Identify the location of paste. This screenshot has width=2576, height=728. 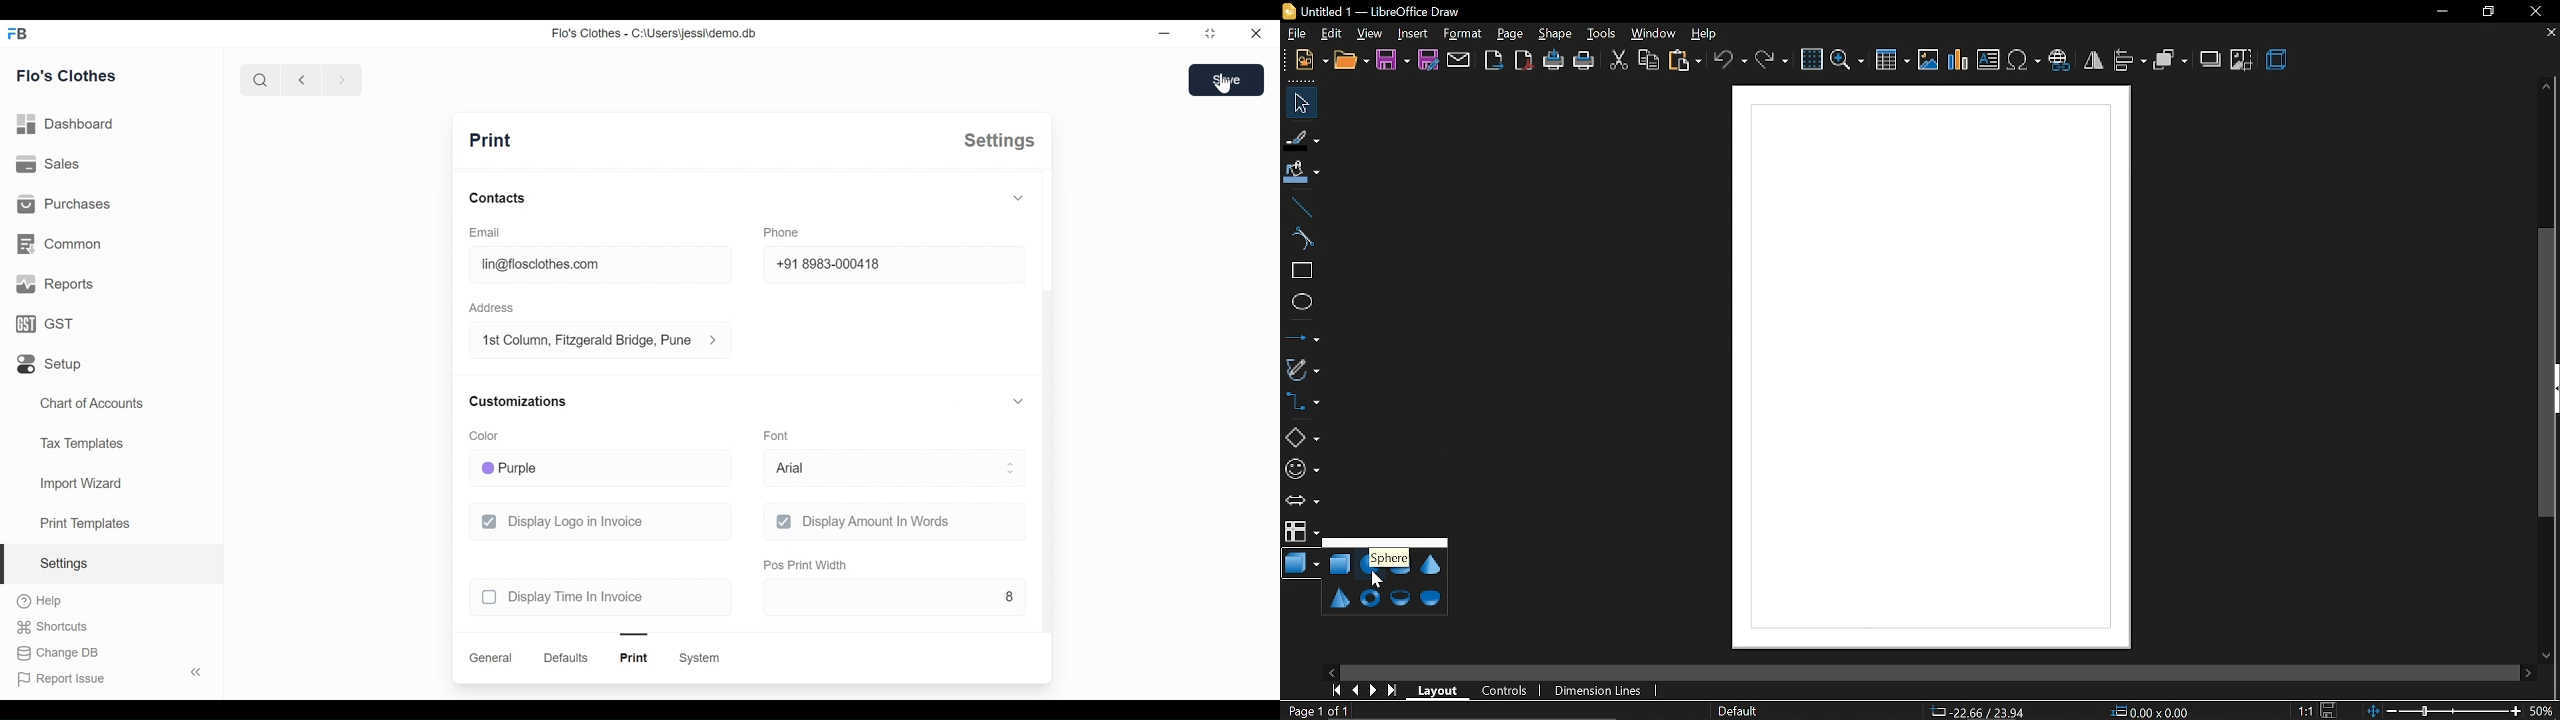
(1685, 61).